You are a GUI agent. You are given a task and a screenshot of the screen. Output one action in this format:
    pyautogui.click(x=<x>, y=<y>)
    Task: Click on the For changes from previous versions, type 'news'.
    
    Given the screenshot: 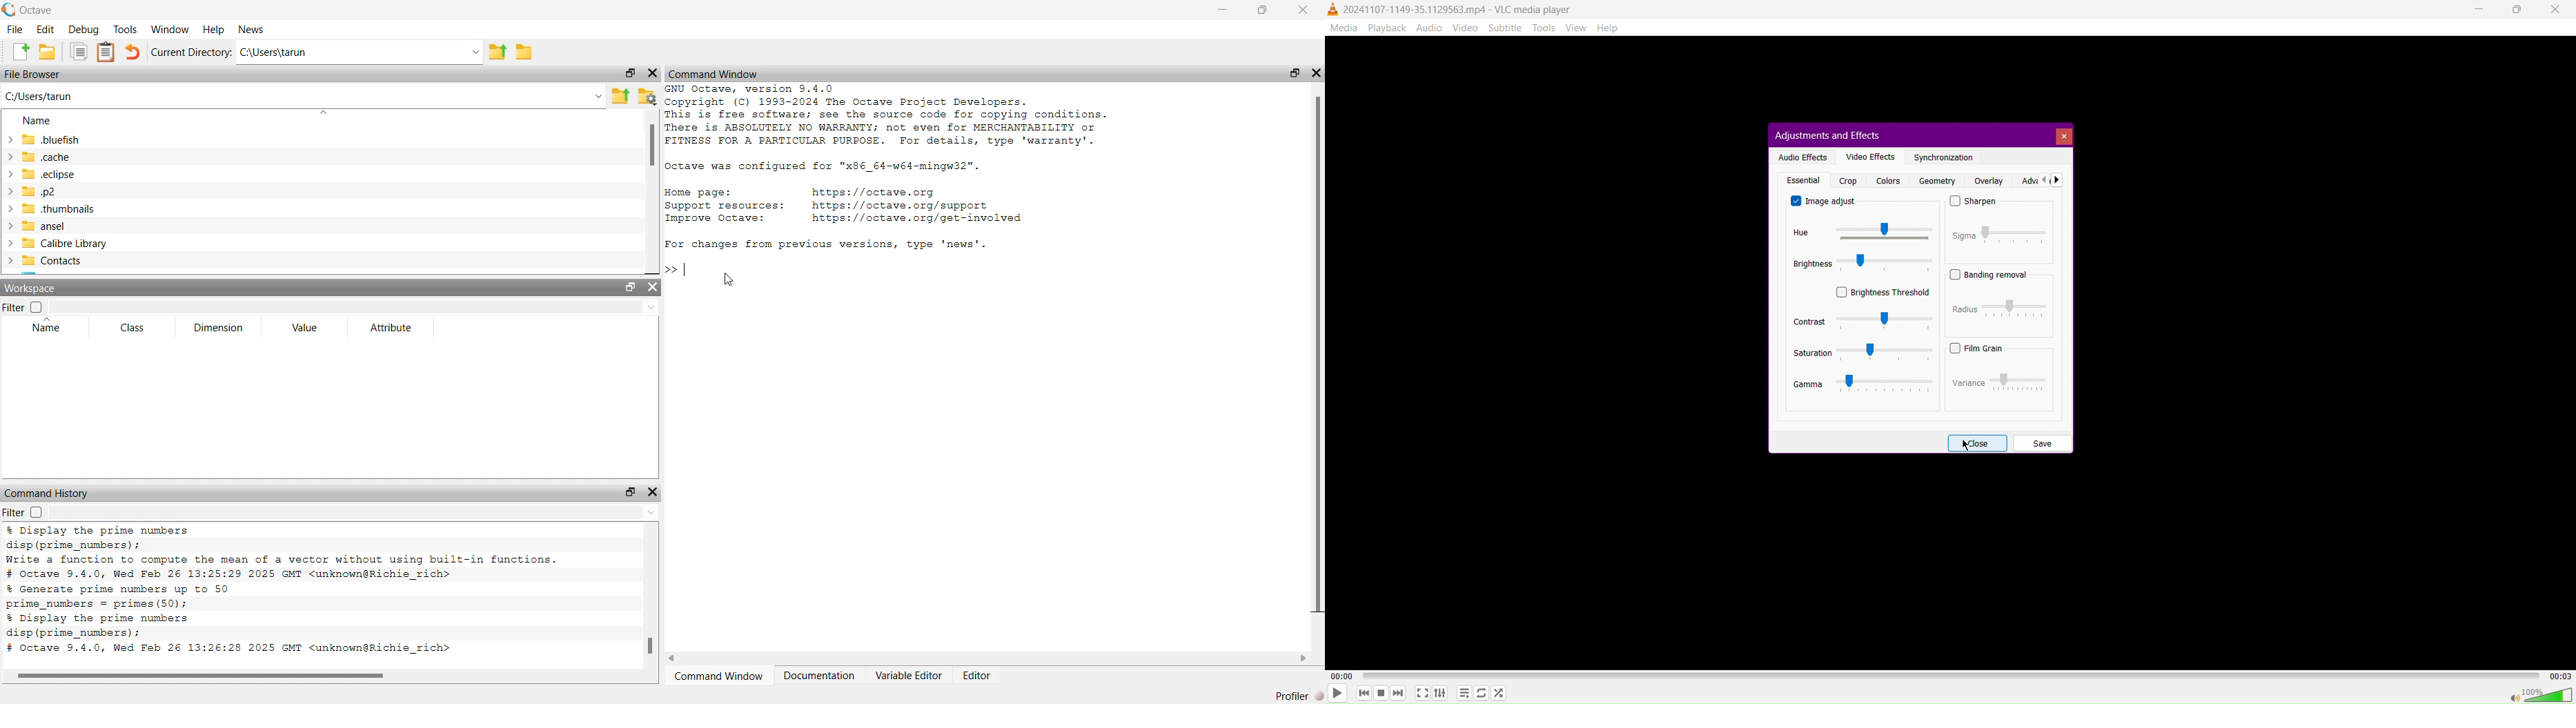 What is the action you would take?
    pyautogui.click(x=829, y=246)
    